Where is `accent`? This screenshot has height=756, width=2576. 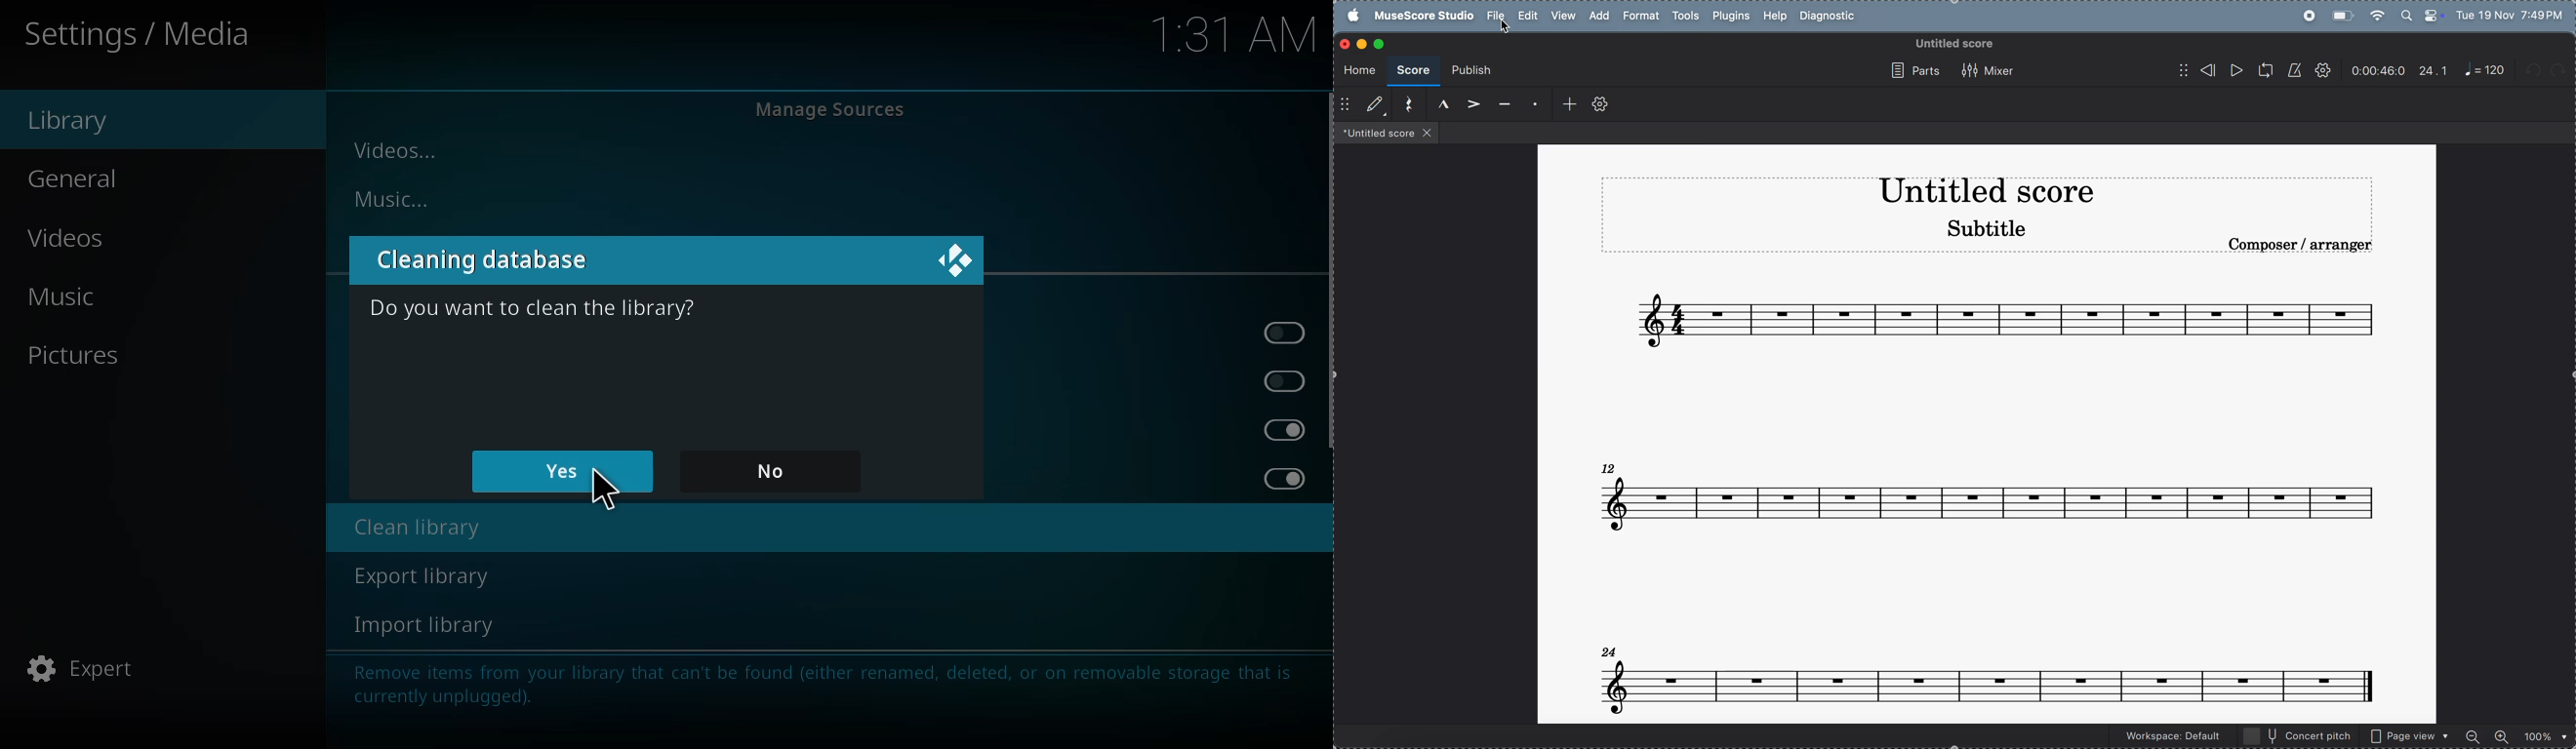 accent is located at coordinates (1470, 105).